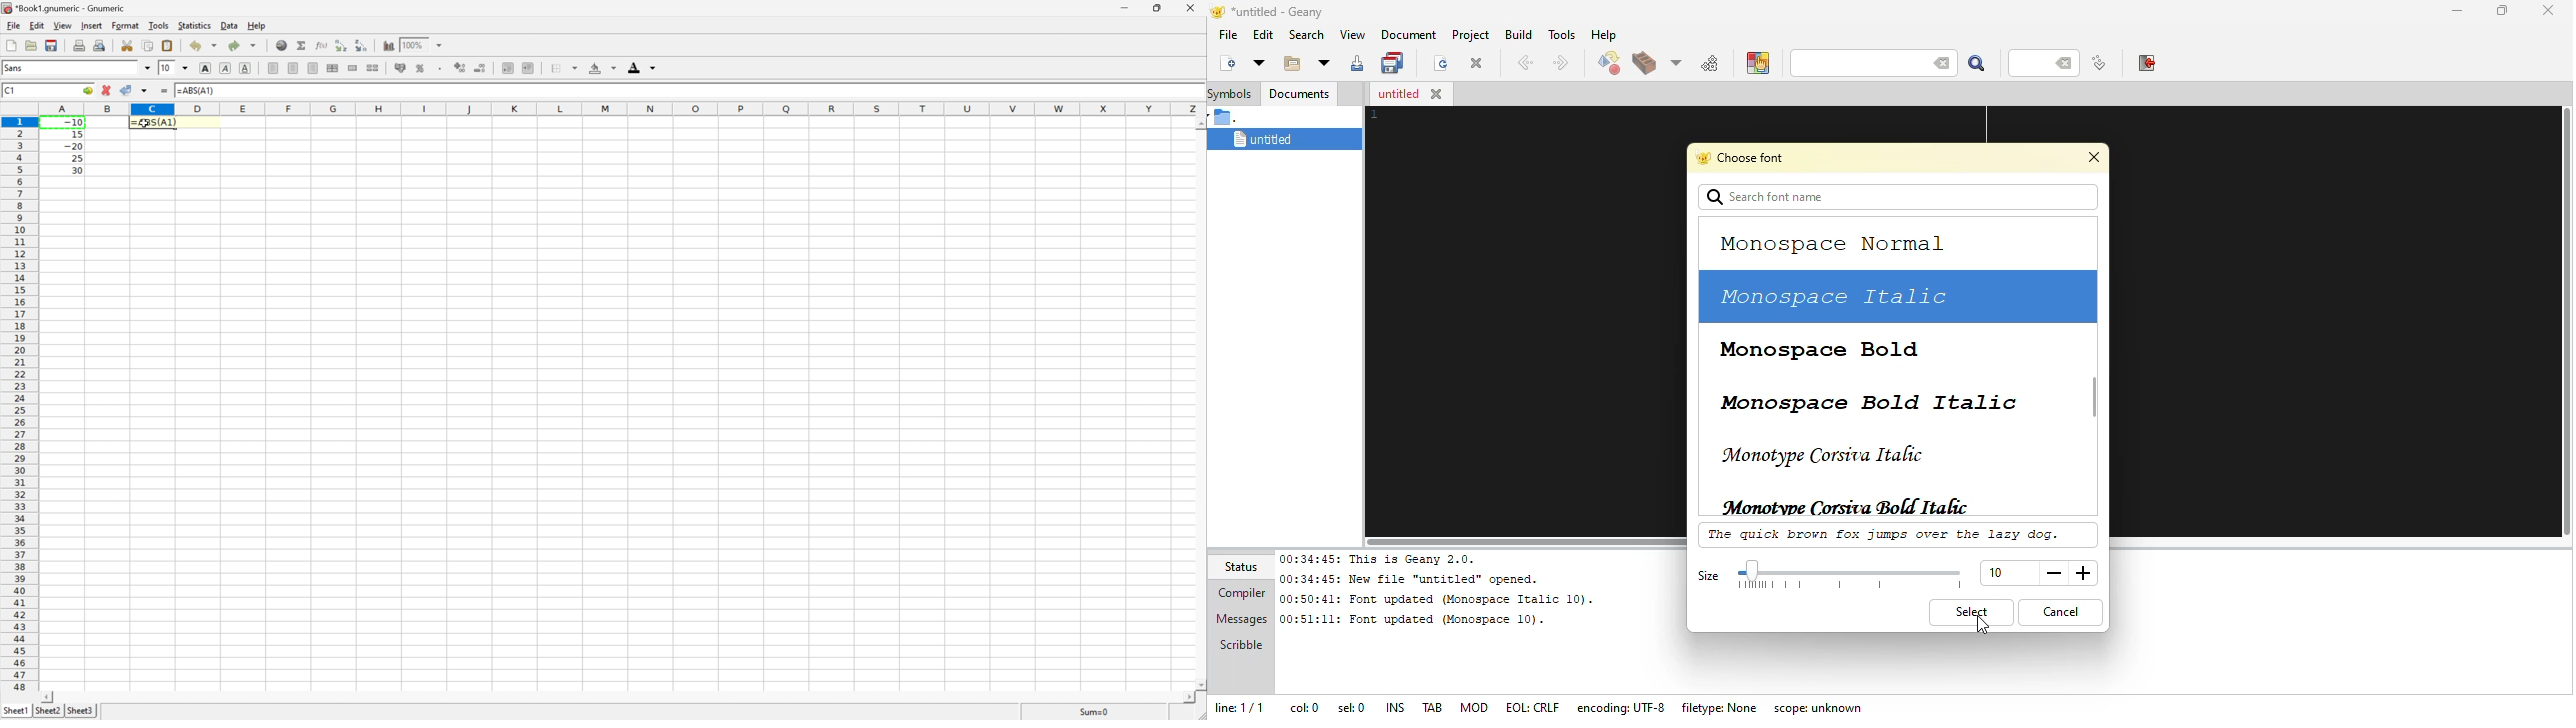 The image size is (2576, 728). What do you see at coordinates (74, 170) in the screenshot?
I see `30` at bounding box center [74, 170].